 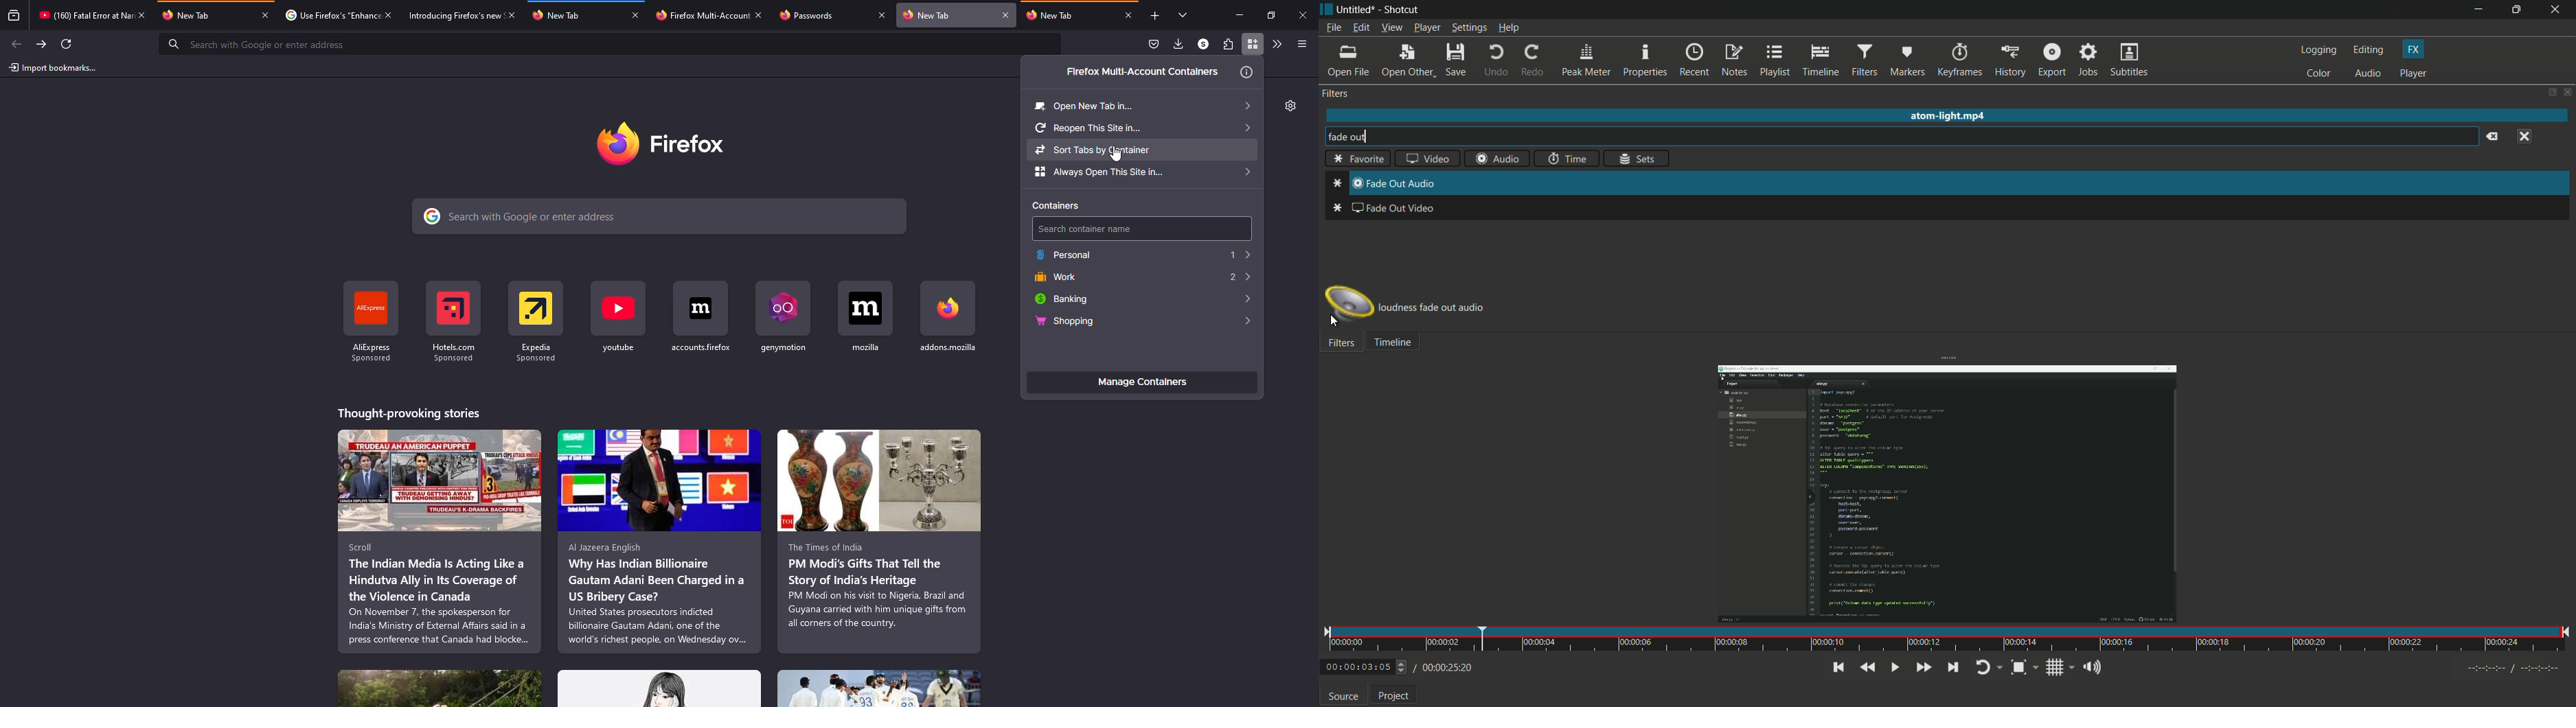 What do you see at coordinates (1252, 53) in the screenshot?
I see `cursor` at bounding box center [1252, 53].